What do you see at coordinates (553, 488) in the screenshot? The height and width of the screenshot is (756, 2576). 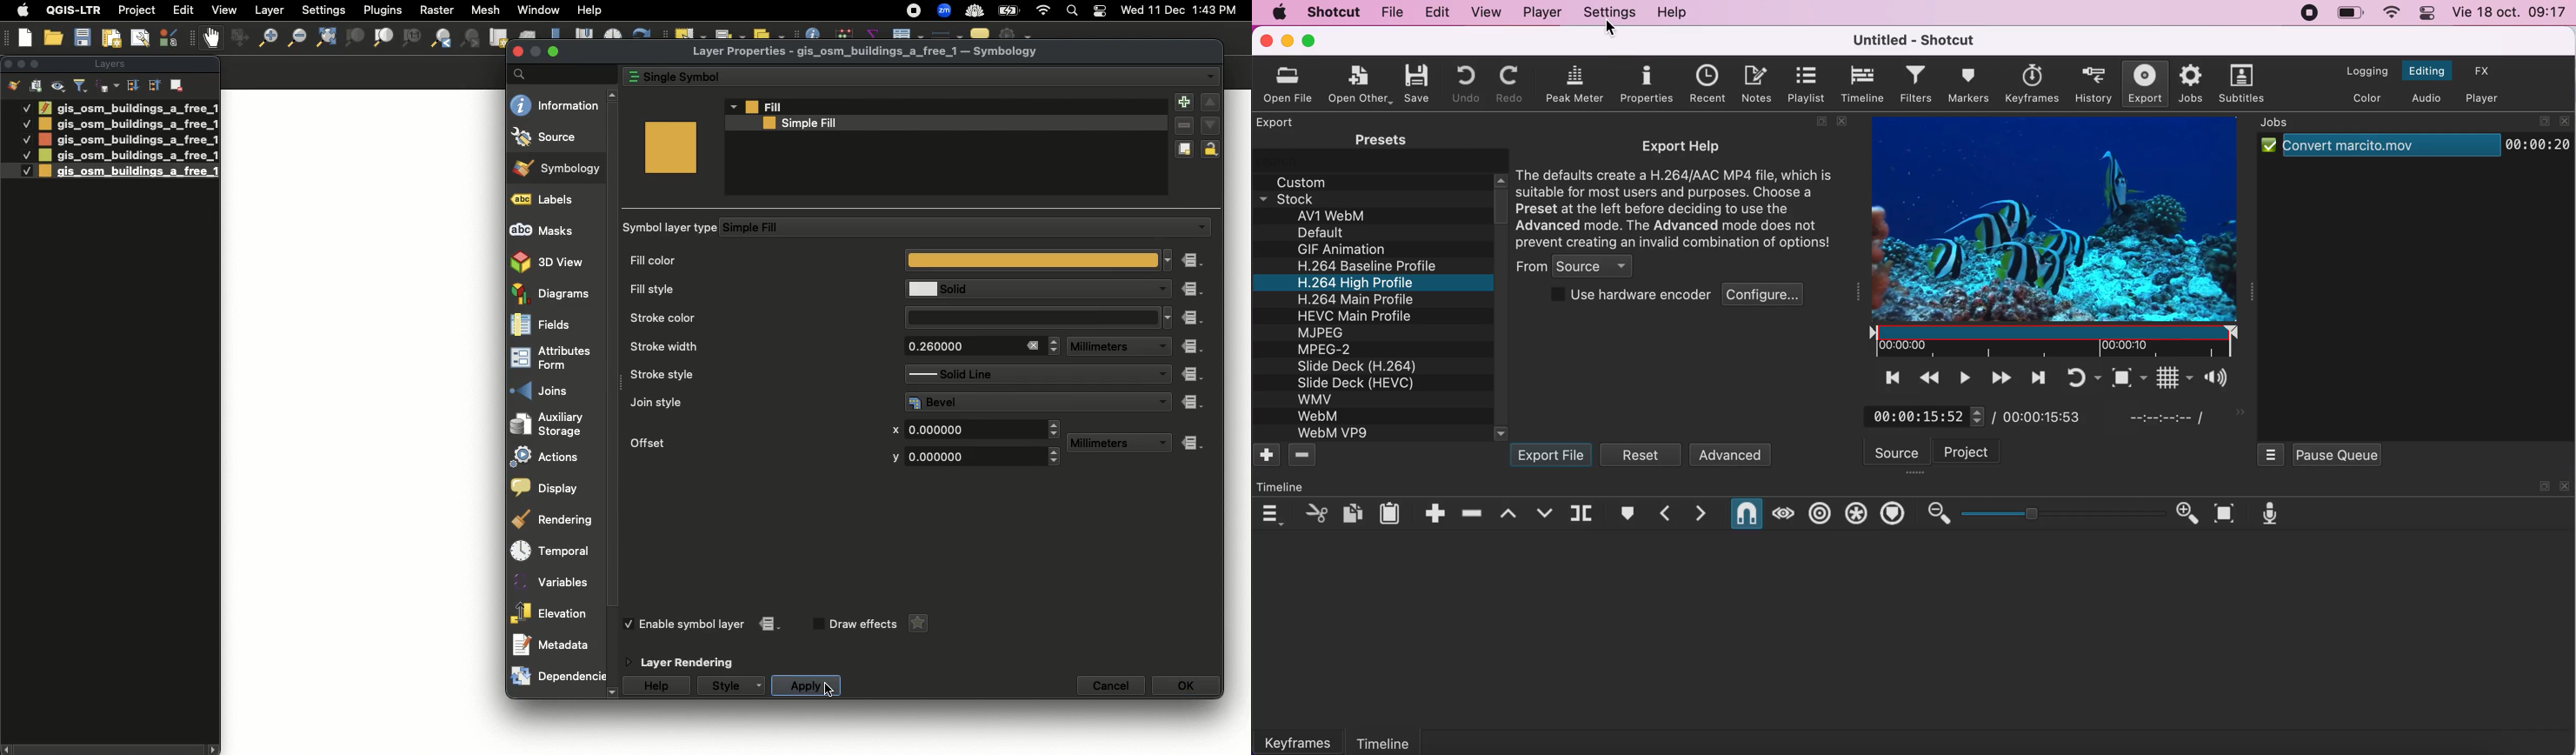 I see `Display` at bounding box center [553, 488].